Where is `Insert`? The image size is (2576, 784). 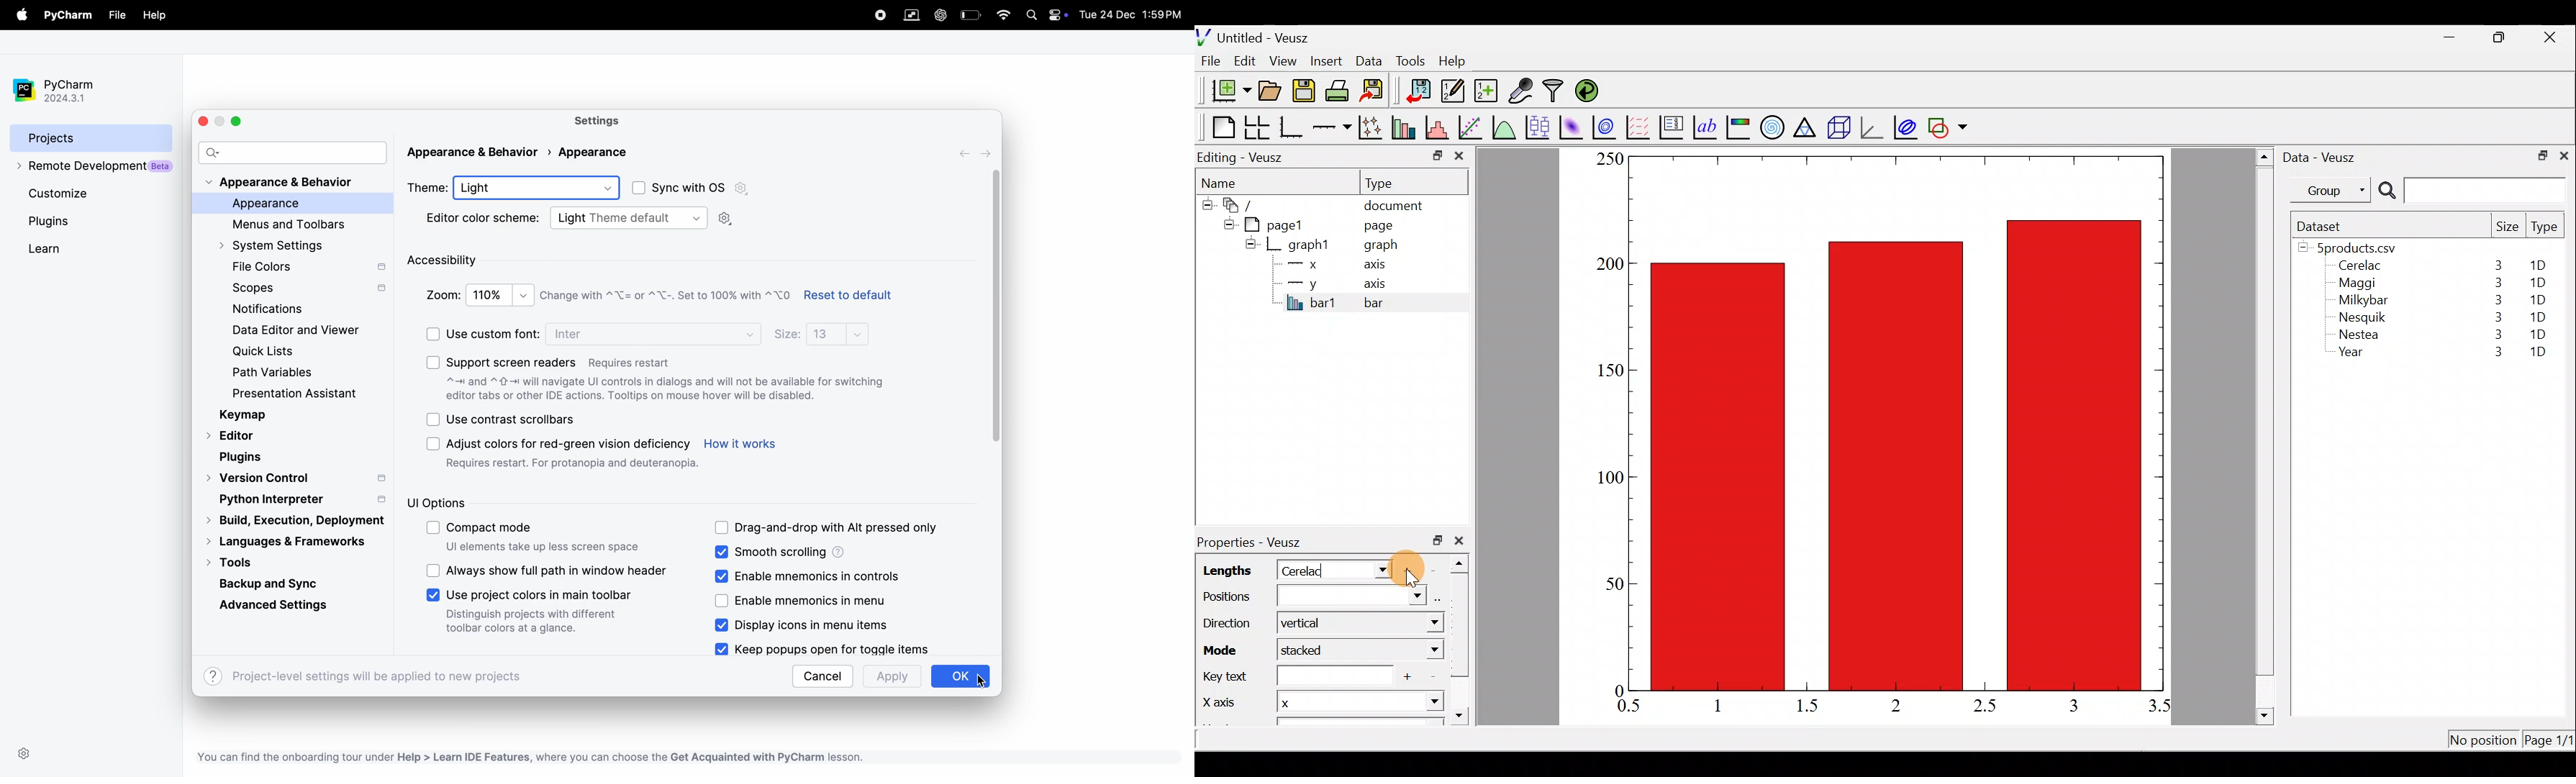 Insert is located at coordinates (1328, 60).